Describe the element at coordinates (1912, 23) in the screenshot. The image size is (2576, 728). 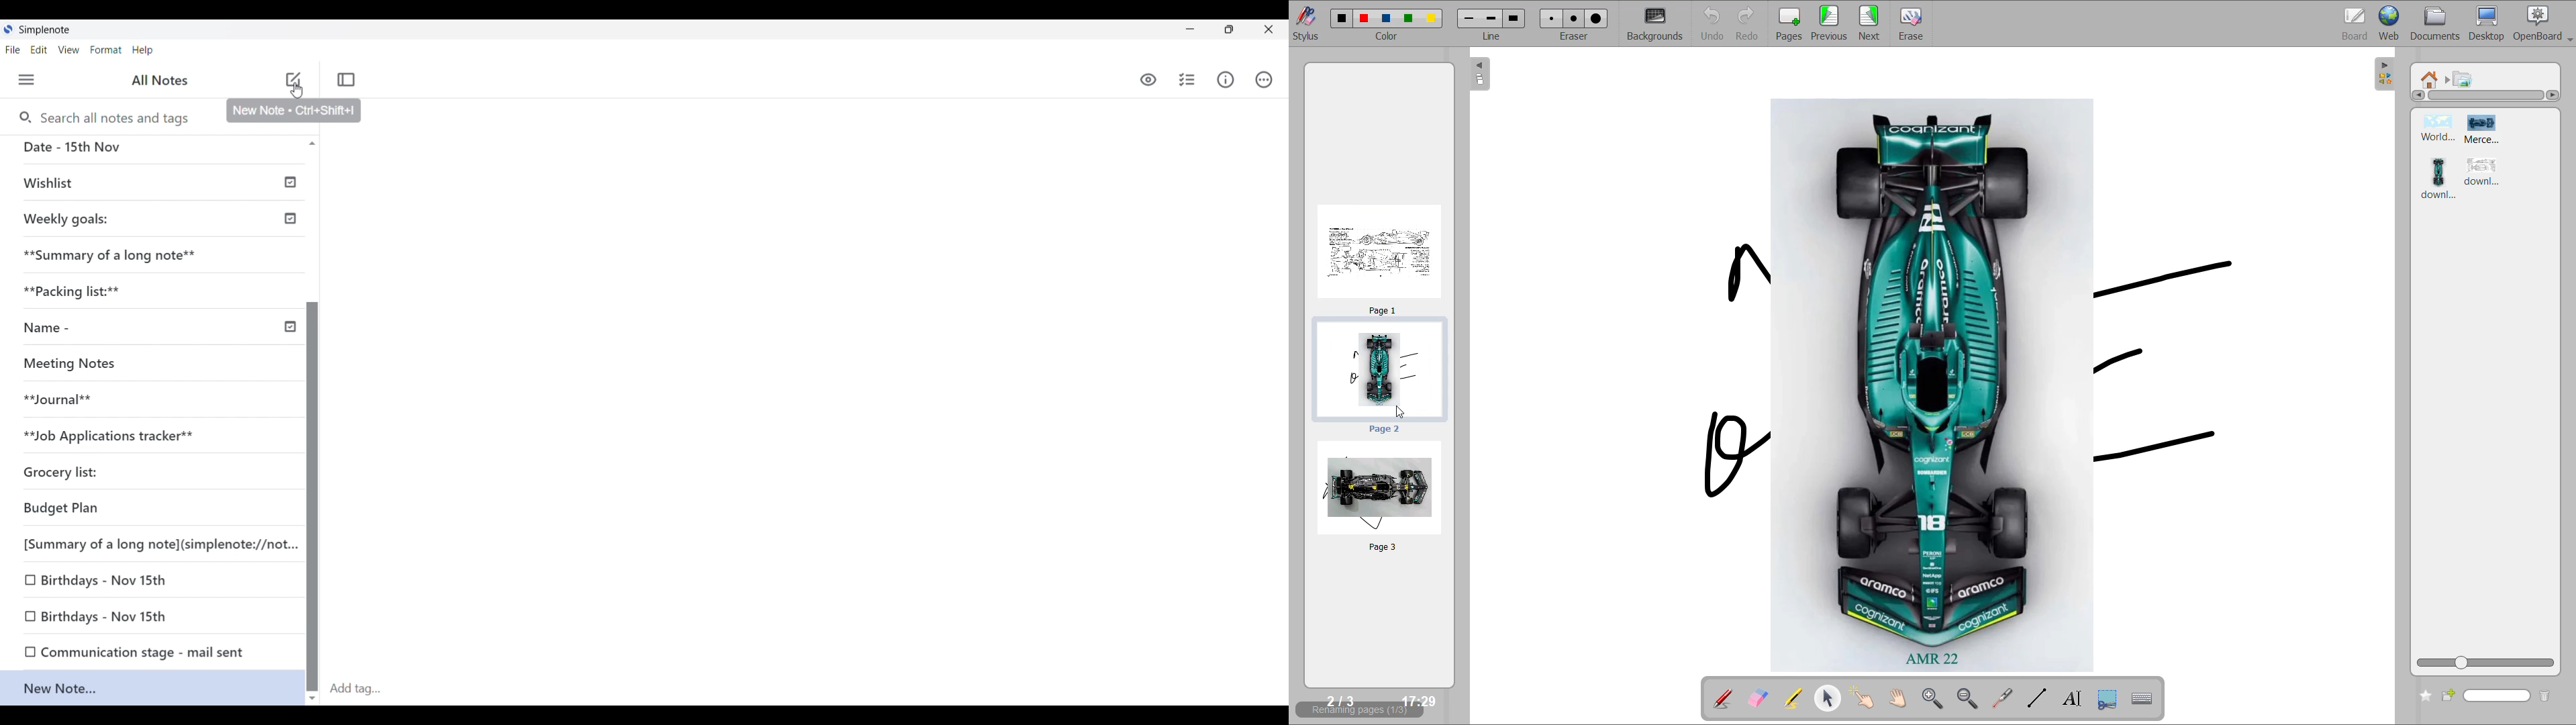
I see `erase` at that location.